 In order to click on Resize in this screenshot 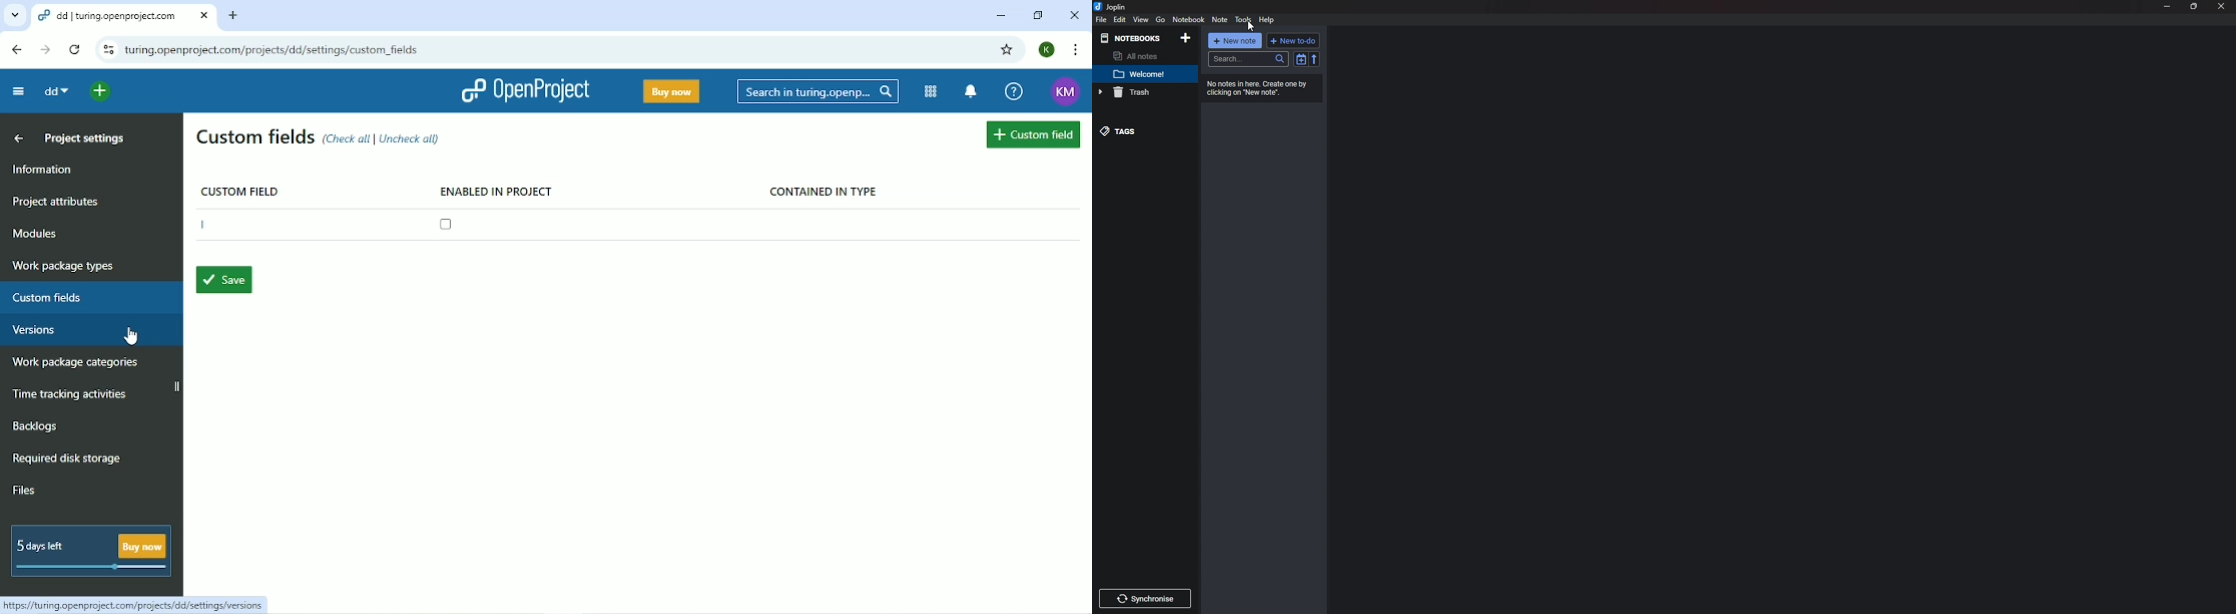, I will do `click(2195, 7)`.